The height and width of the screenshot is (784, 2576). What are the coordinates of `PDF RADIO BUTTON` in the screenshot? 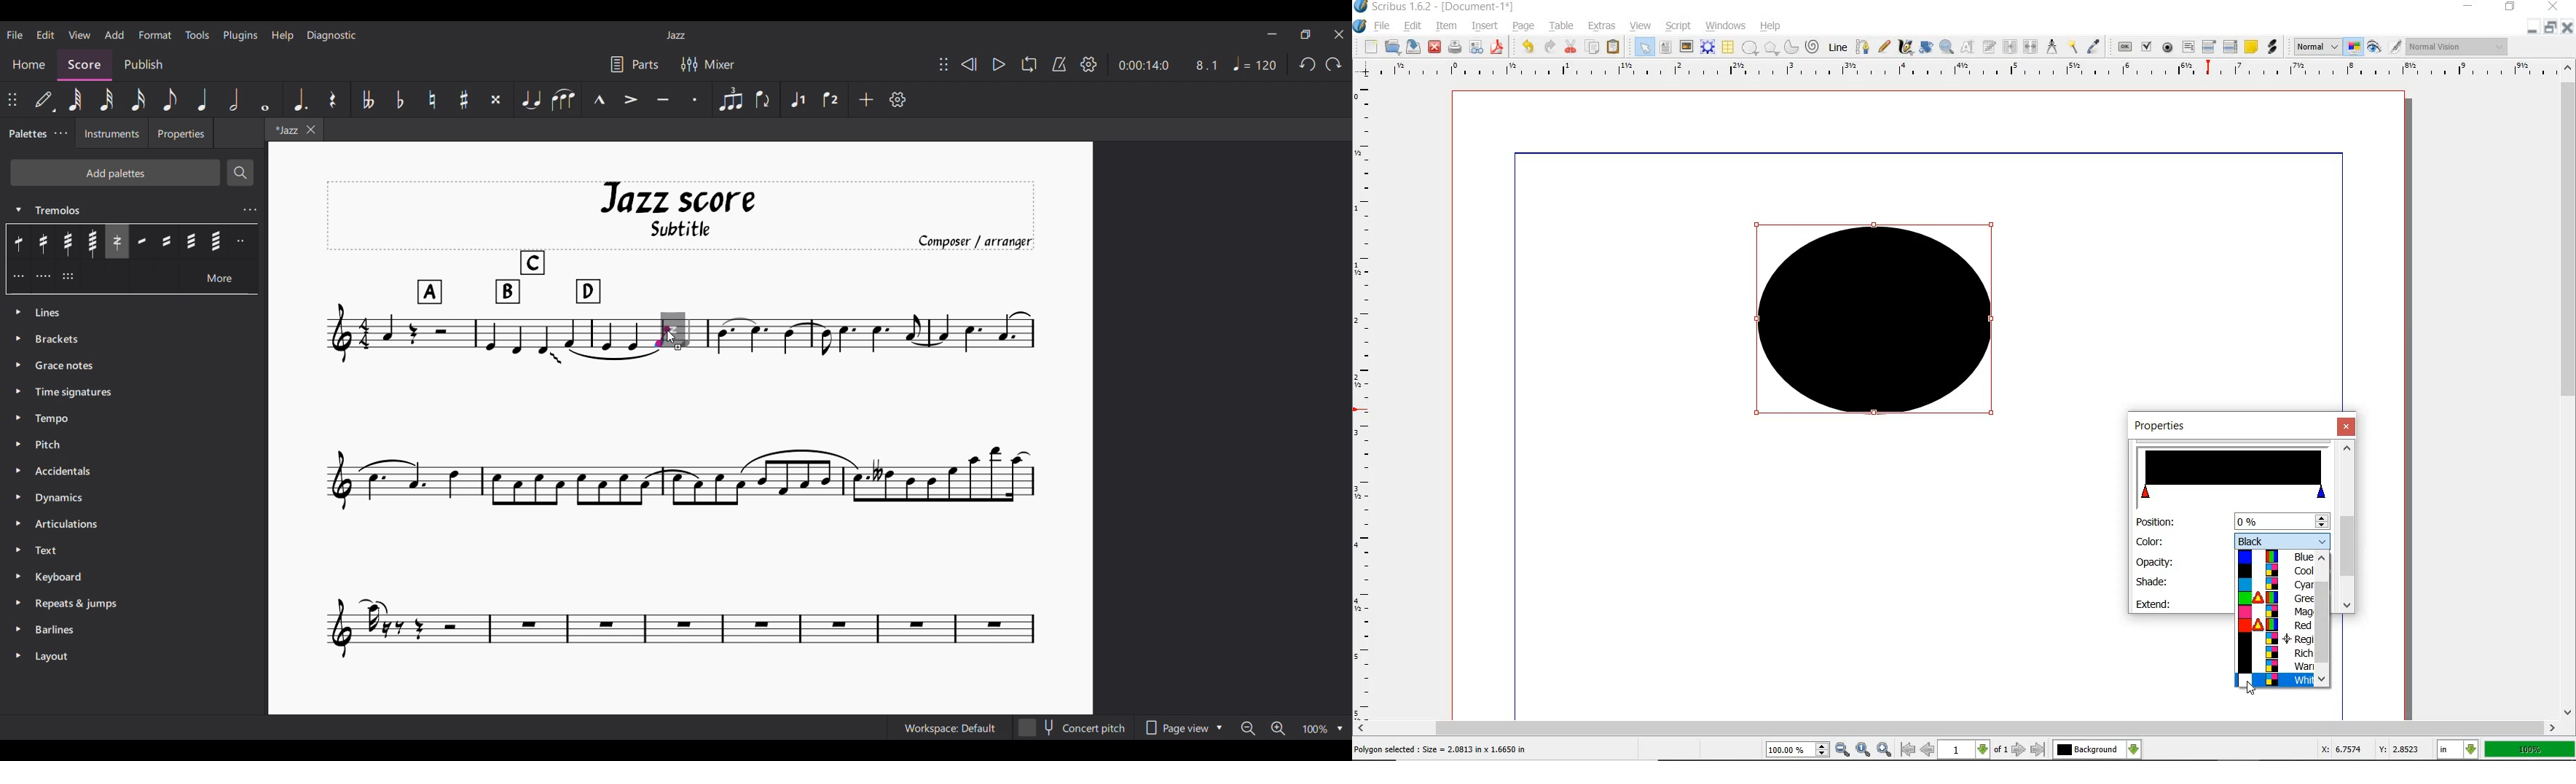 It's located at (2168, 47).